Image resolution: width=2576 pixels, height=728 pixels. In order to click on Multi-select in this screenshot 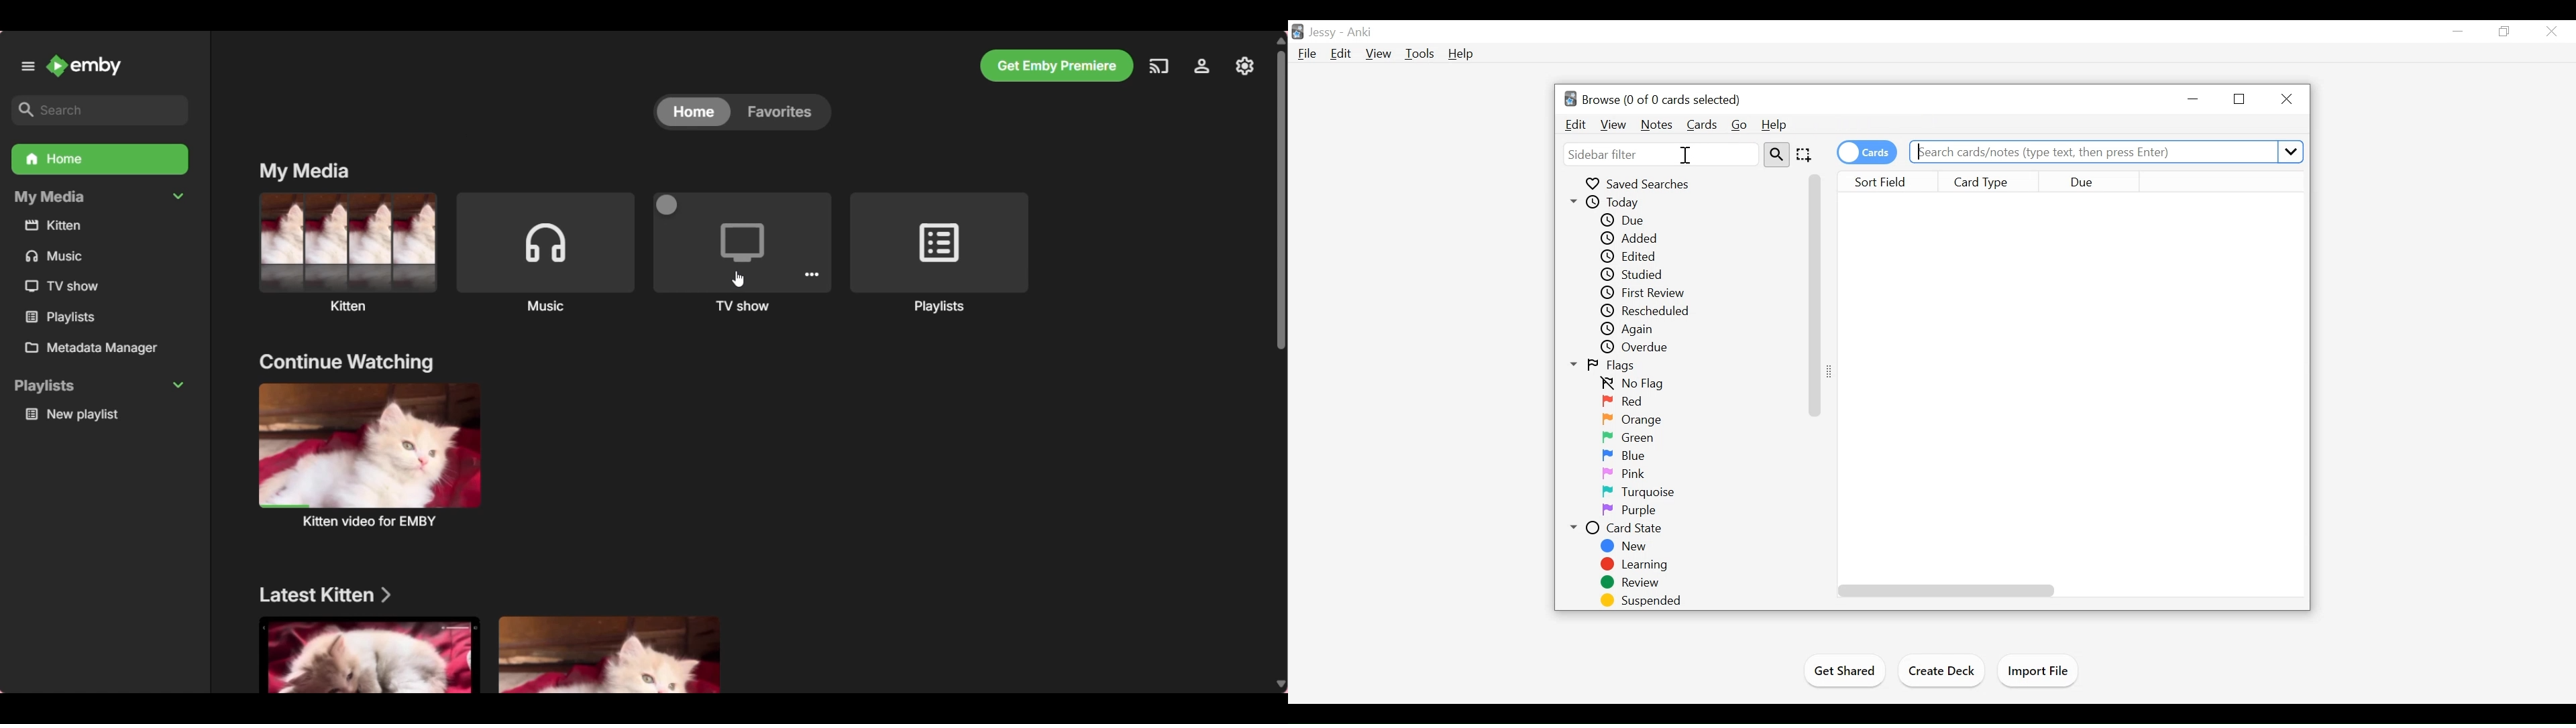, I will do `click(668, 204)`.